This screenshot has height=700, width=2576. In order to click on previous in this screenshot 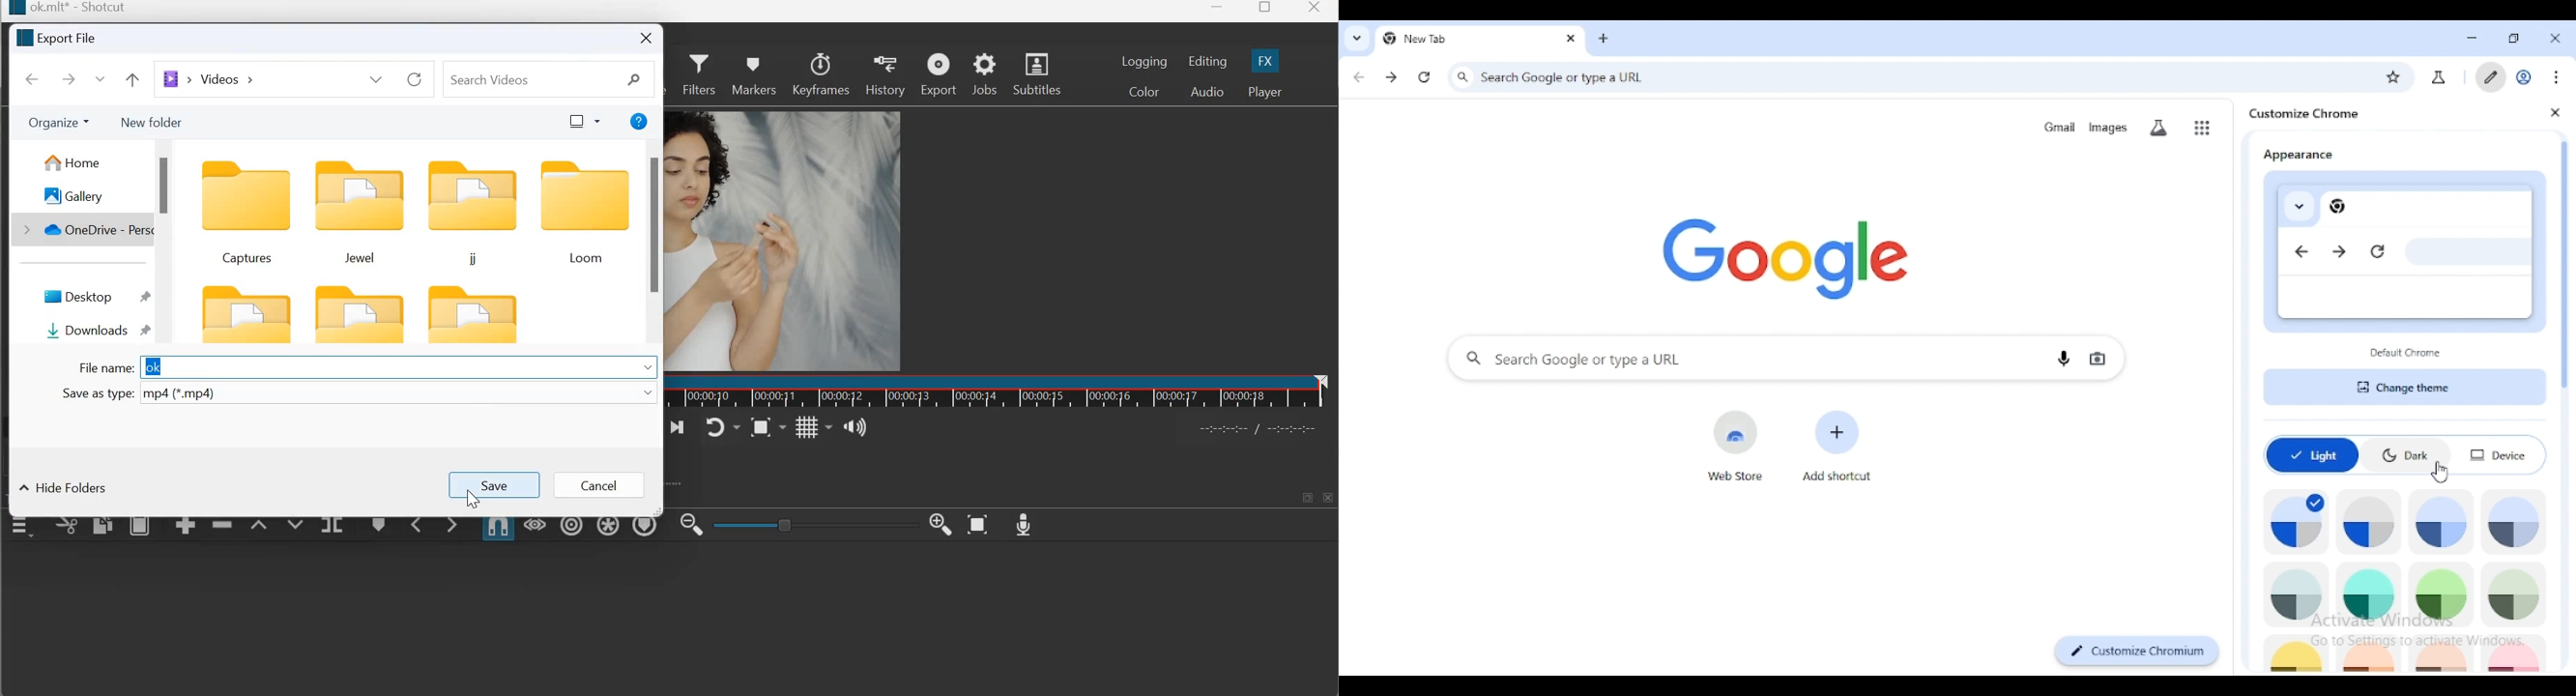, I will do `click(2305, 253)`.